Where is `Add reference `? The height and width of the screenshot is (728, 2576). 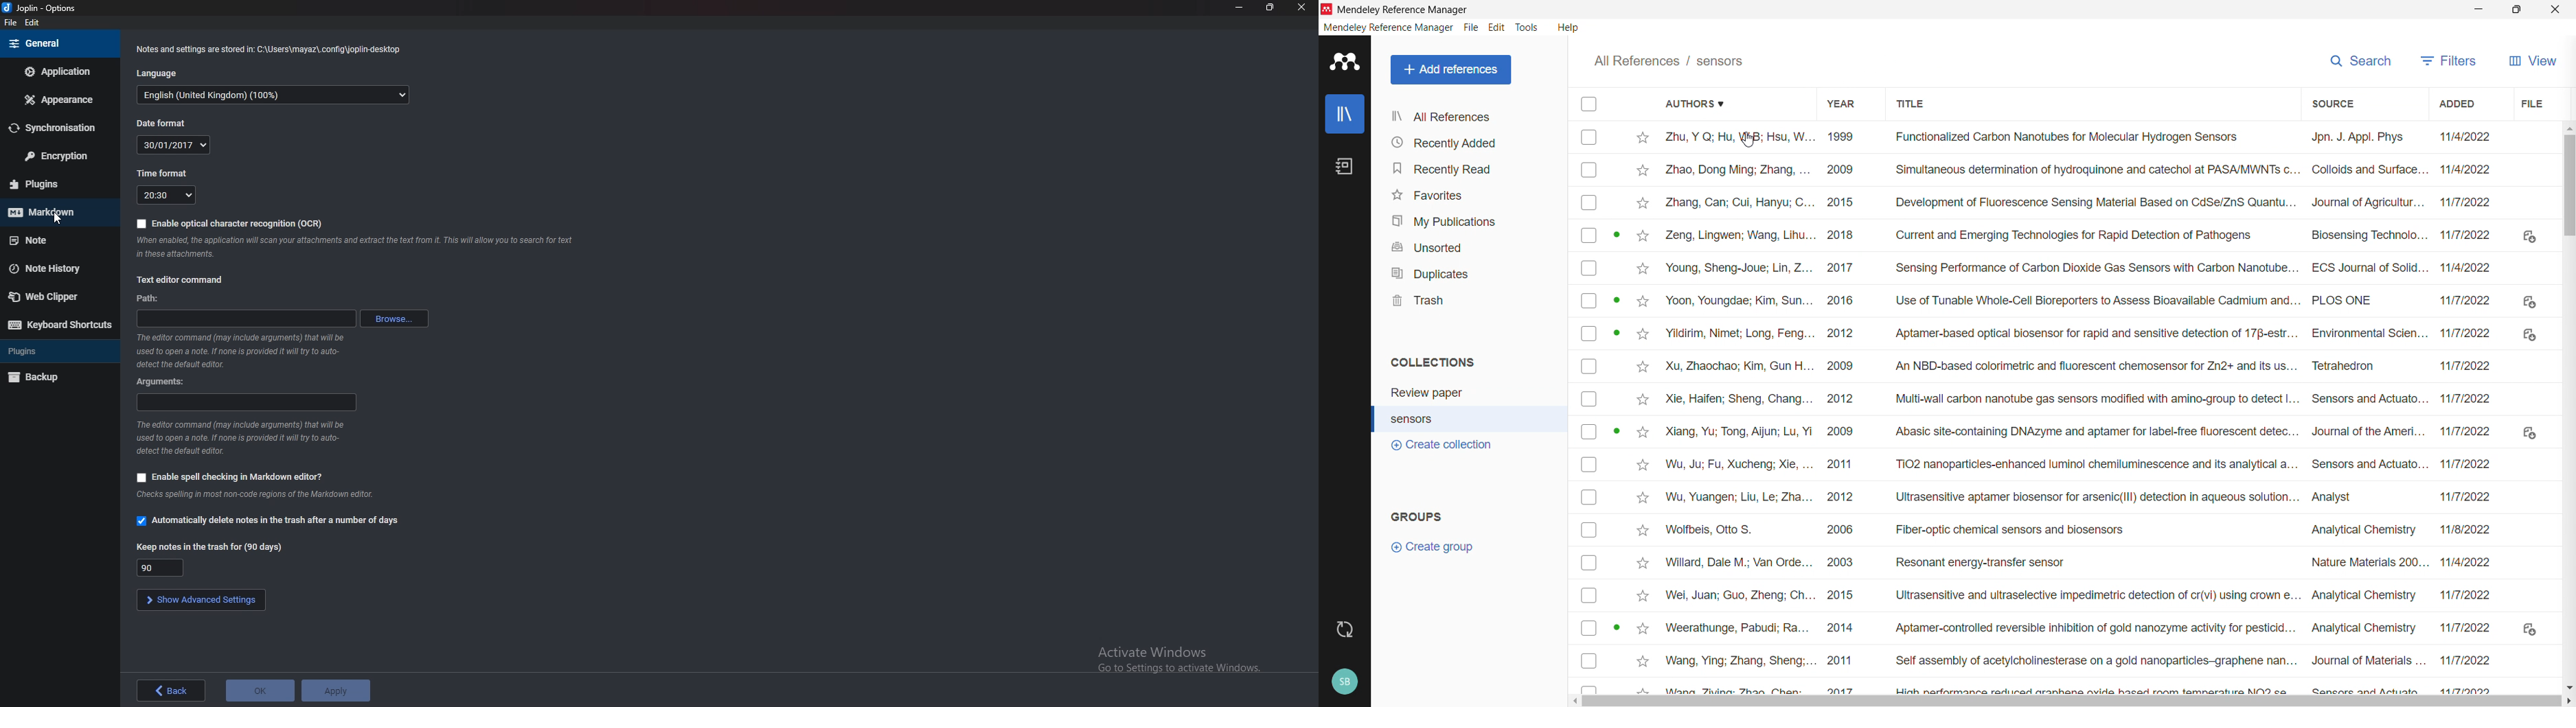 Add reference  is located at coordinates (1452, 70).